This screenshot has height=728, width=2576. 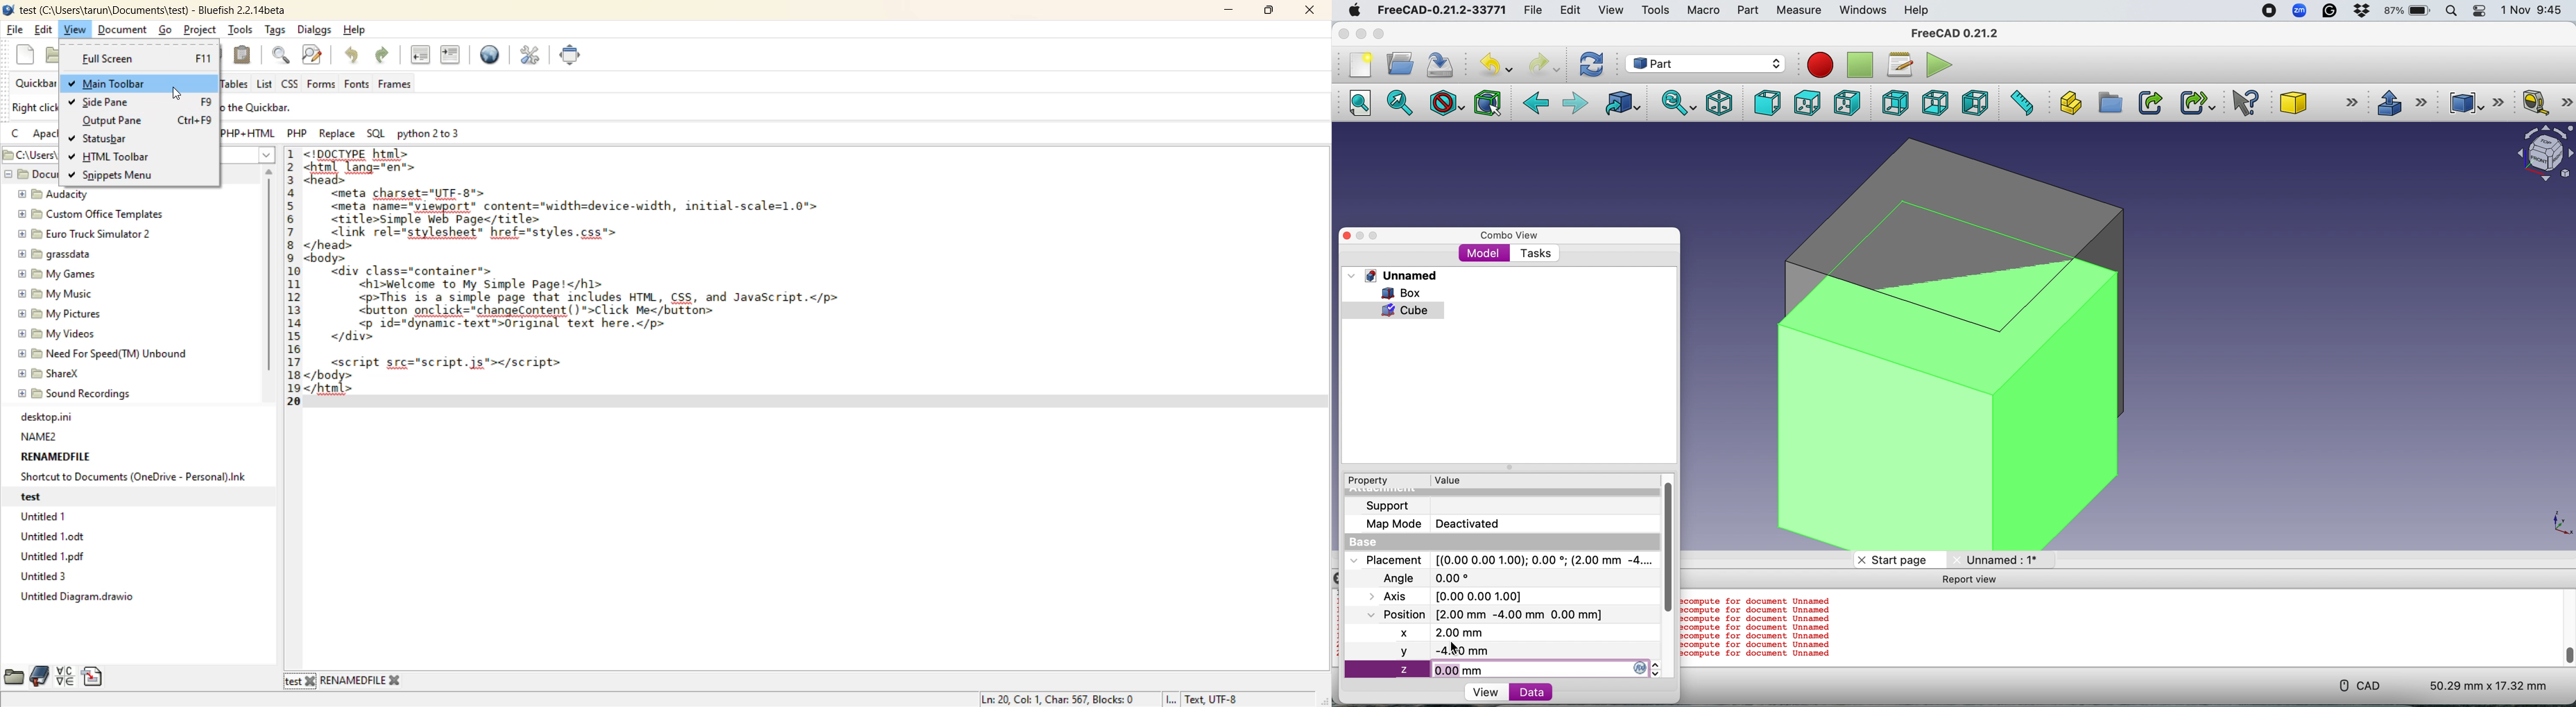 I want to click on x 2.00 mm, so click(x=1495, y=631).